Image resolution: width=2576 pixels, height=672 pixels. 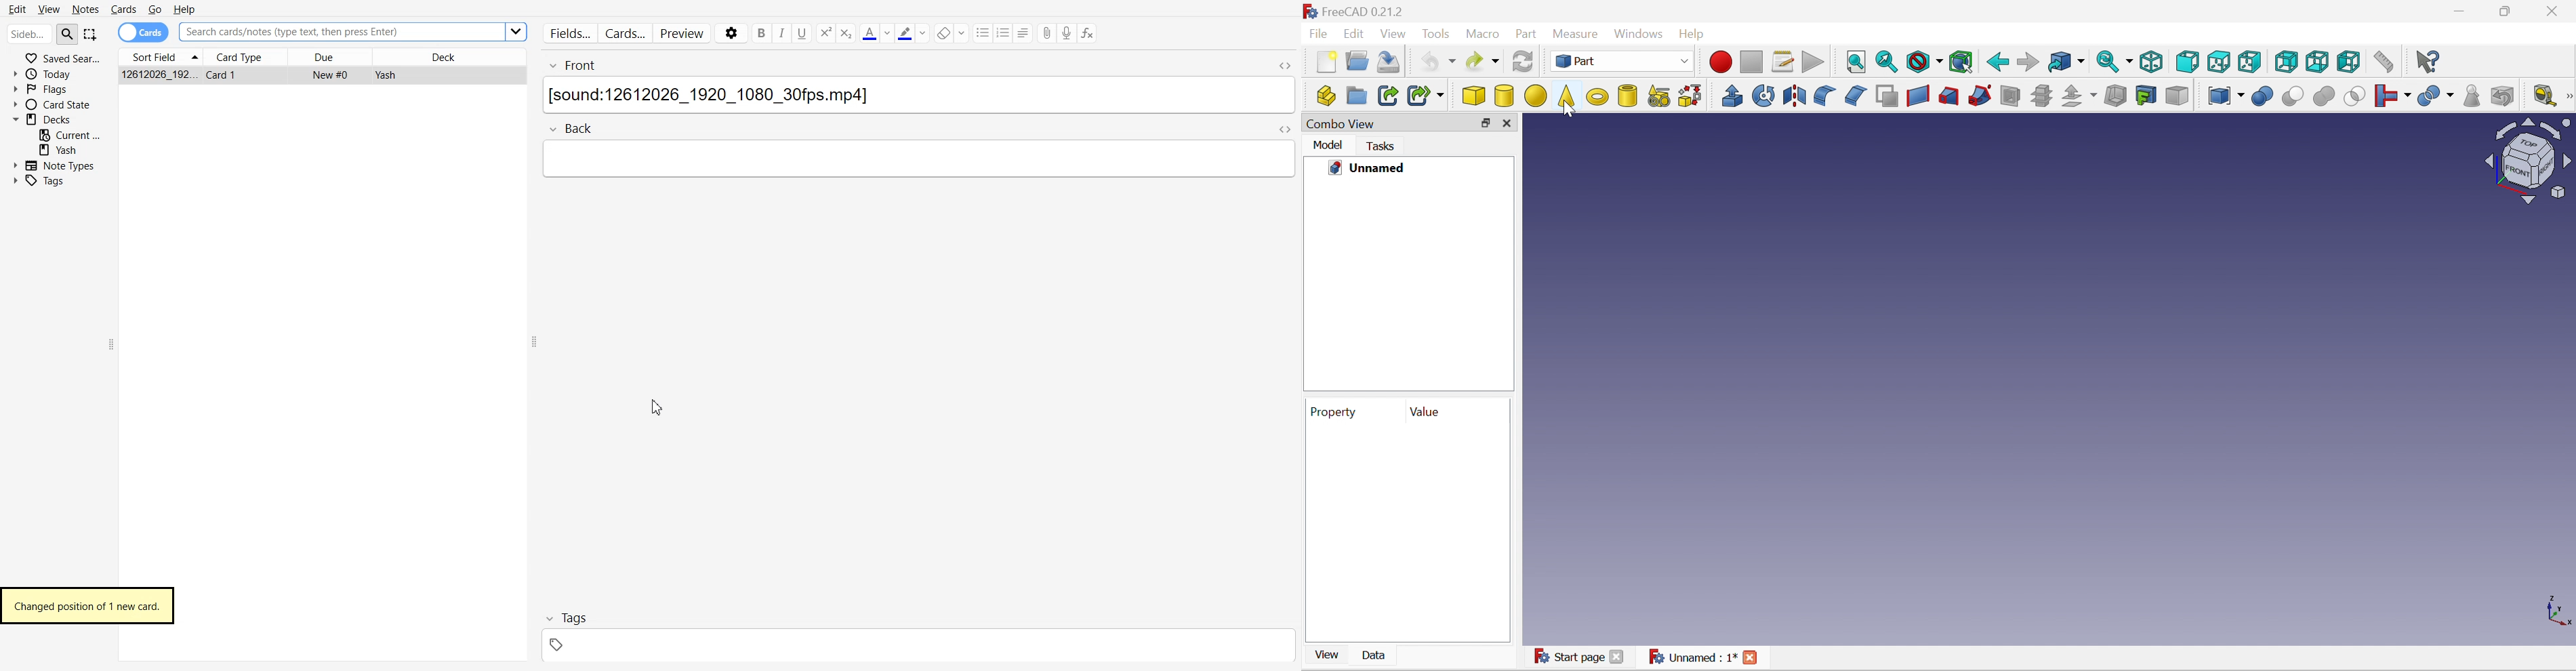 What do you see at coordinates (1998, 63) in the screenshot?
I see `Back` at bounding box center [1998, 63].